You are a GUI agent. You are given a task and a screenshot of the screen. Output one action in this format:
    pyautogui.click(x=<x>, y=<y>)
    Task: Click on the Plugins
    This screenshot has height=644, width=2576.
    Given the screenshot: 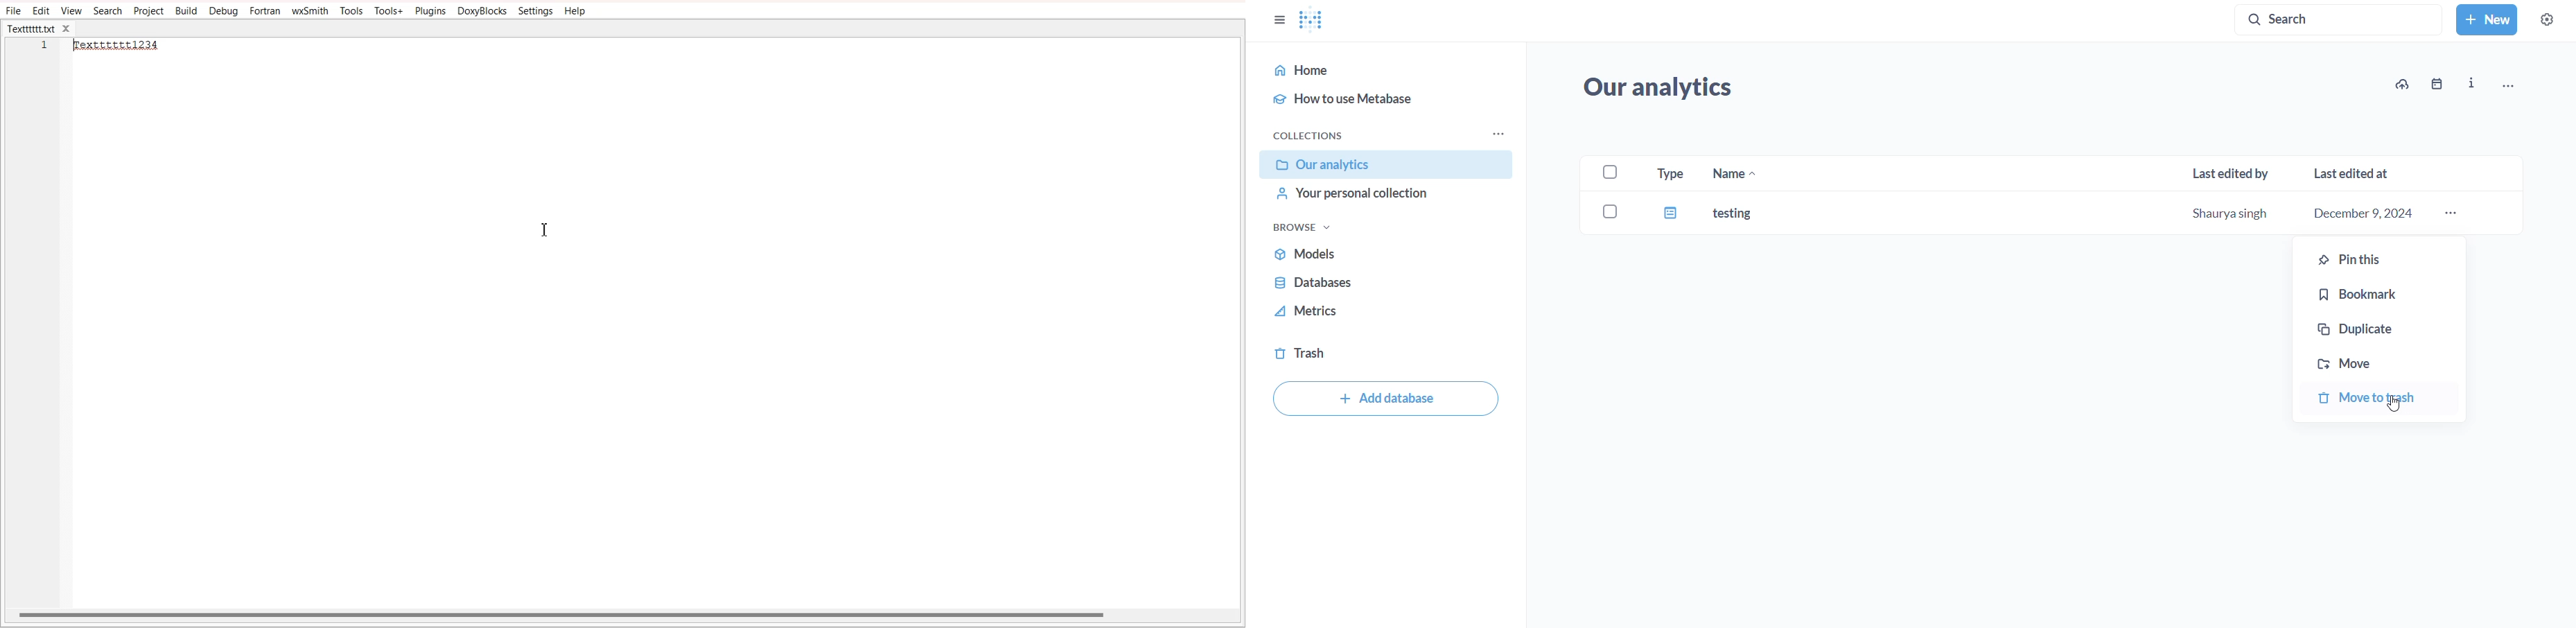 What is the action you would take?
    pyautogui.click(x=429, y=10)
    